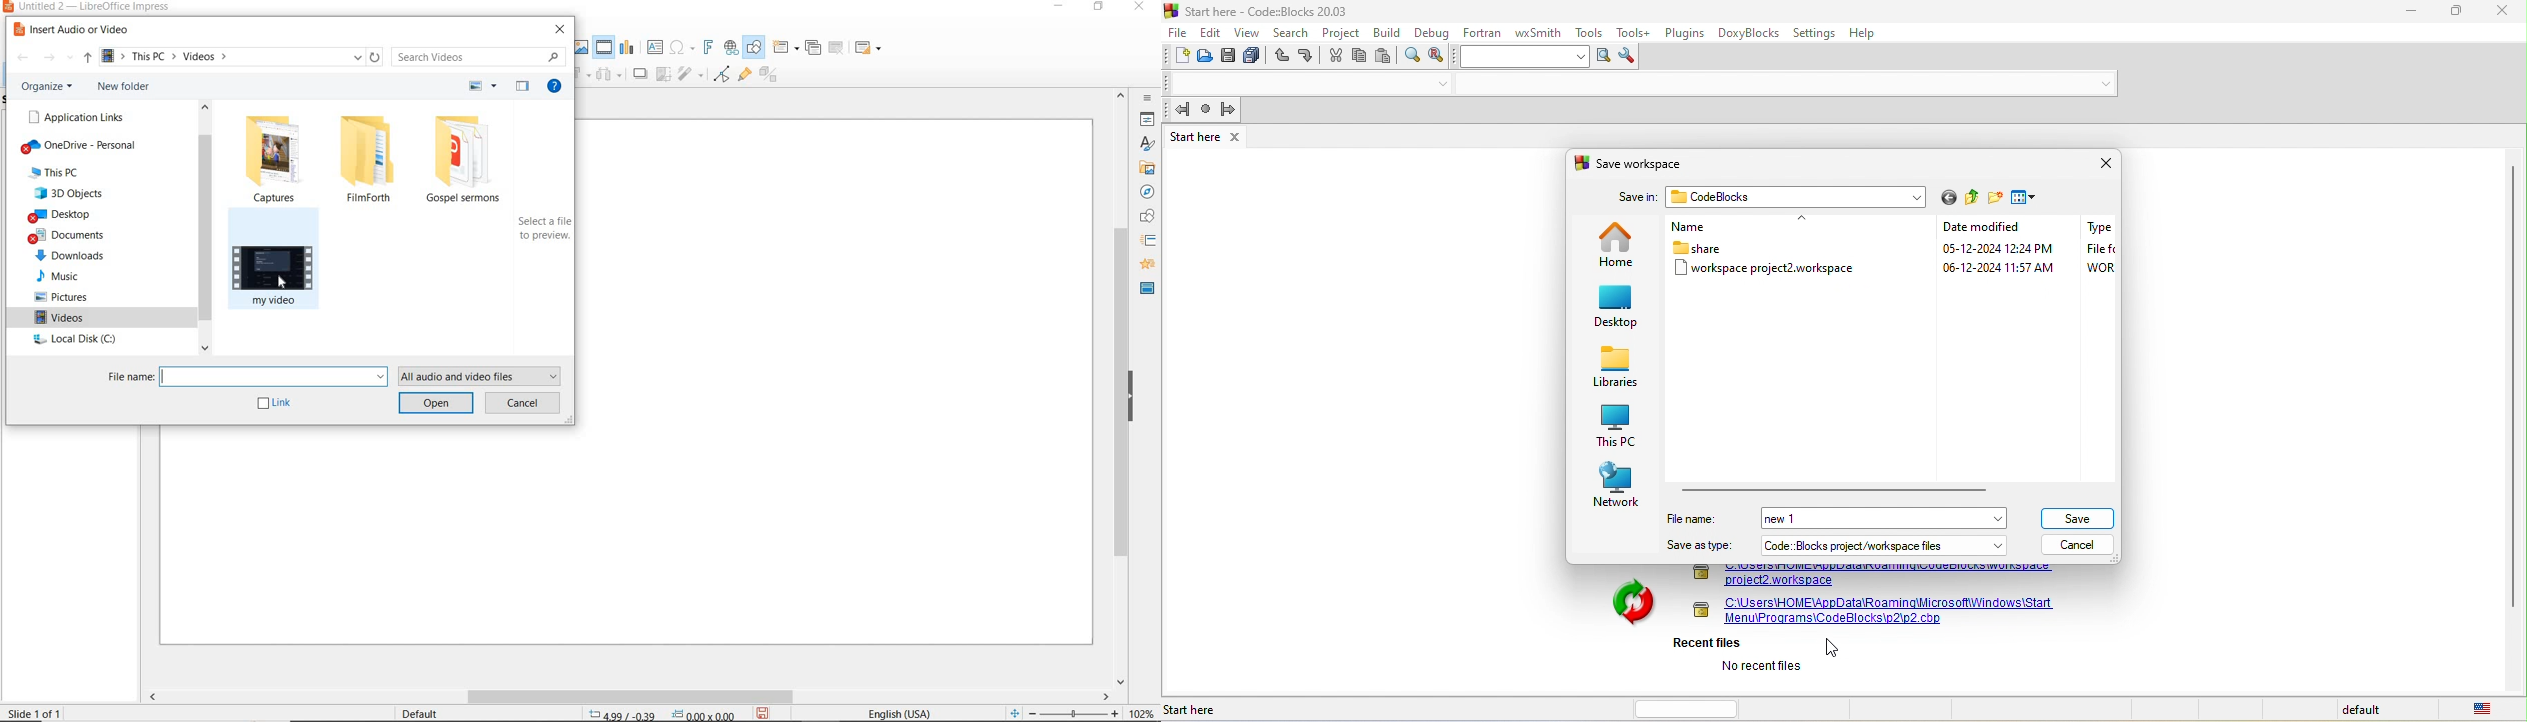 The height and width of the screenshot is (728, 2548). I want to click on close, so click(2504, 14).